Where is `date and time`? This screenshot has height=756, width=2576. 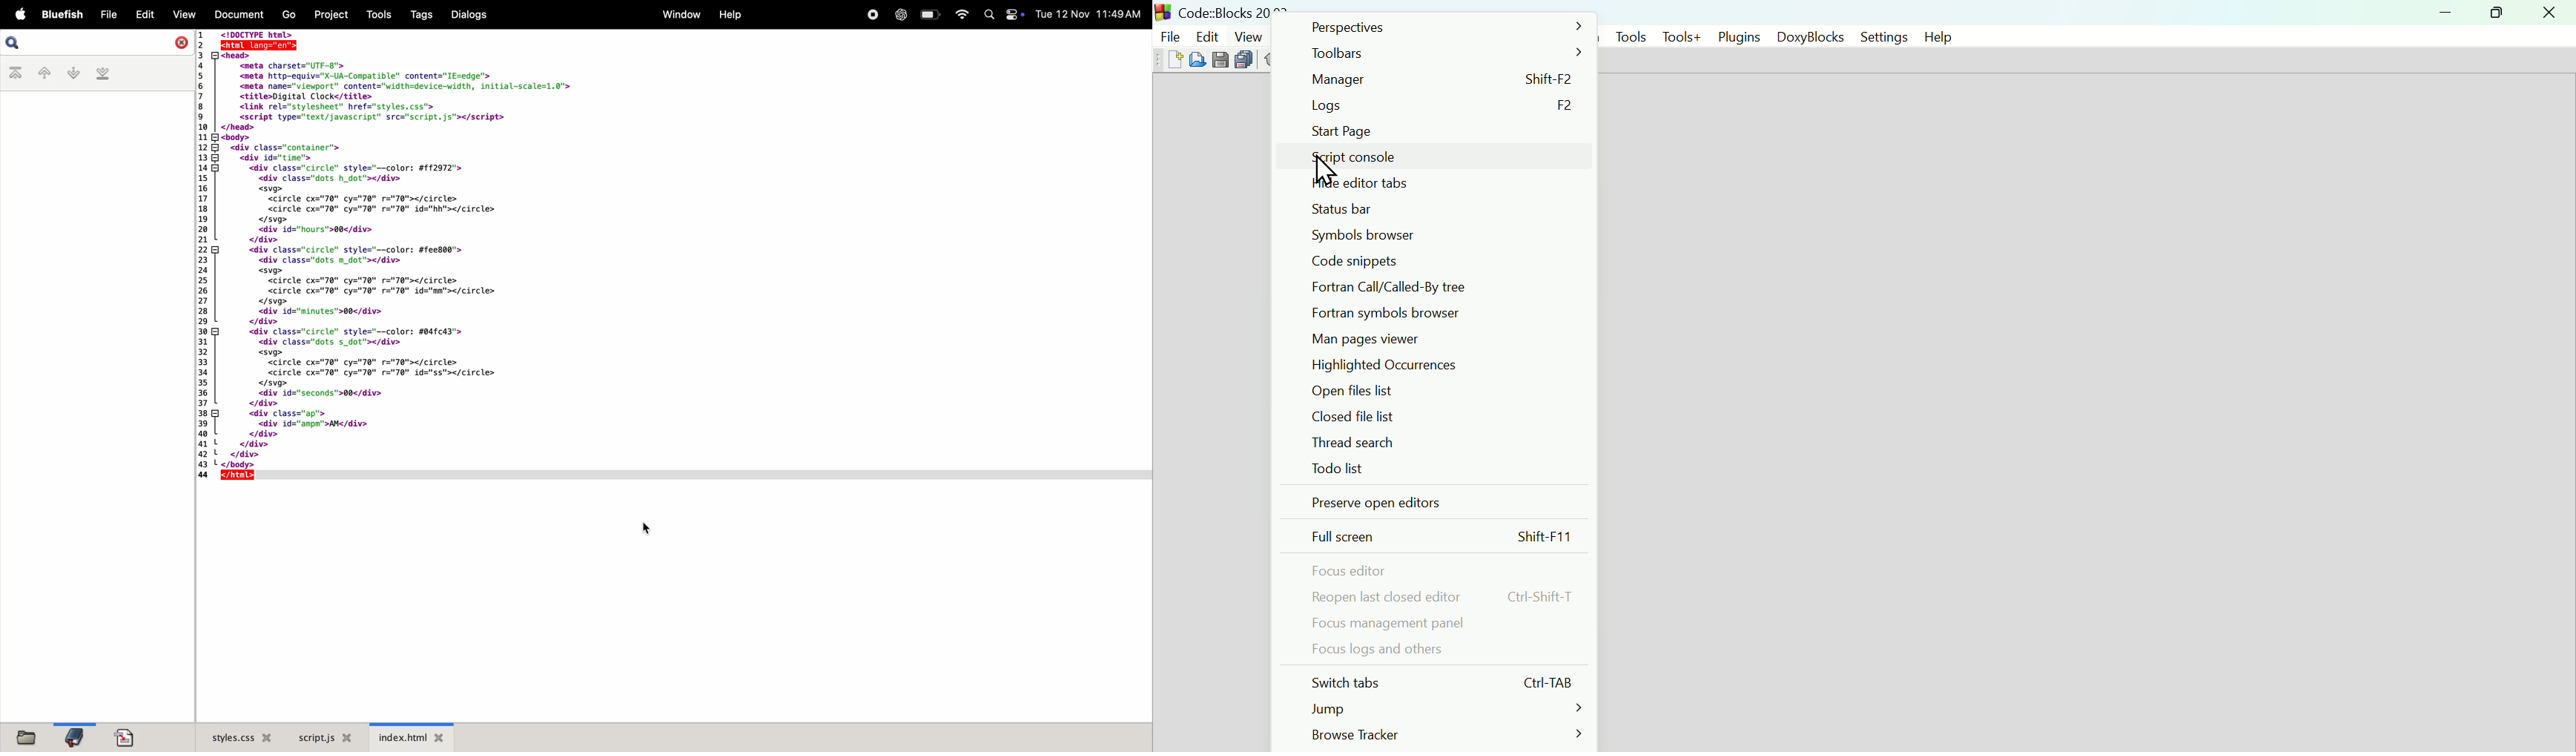
date and time is located at coordinates (1090, 16).